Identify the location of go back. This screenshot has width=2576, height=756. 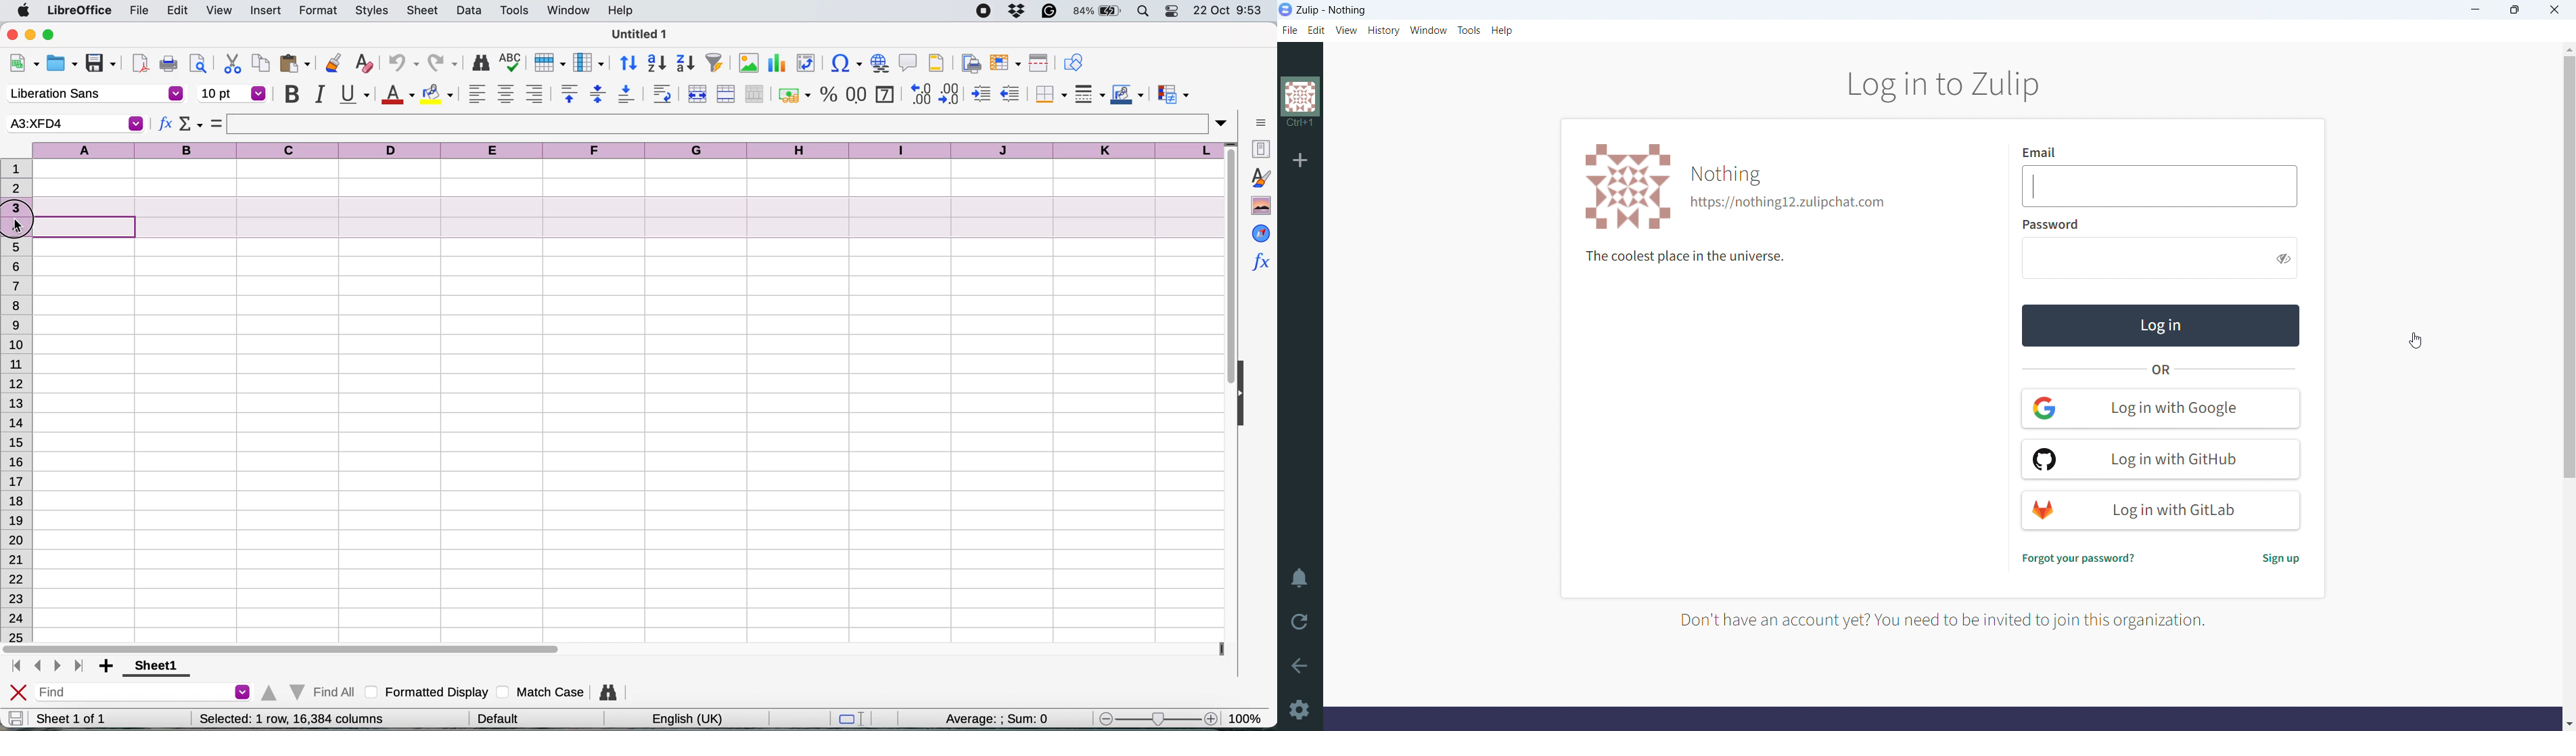
(1300, 666).